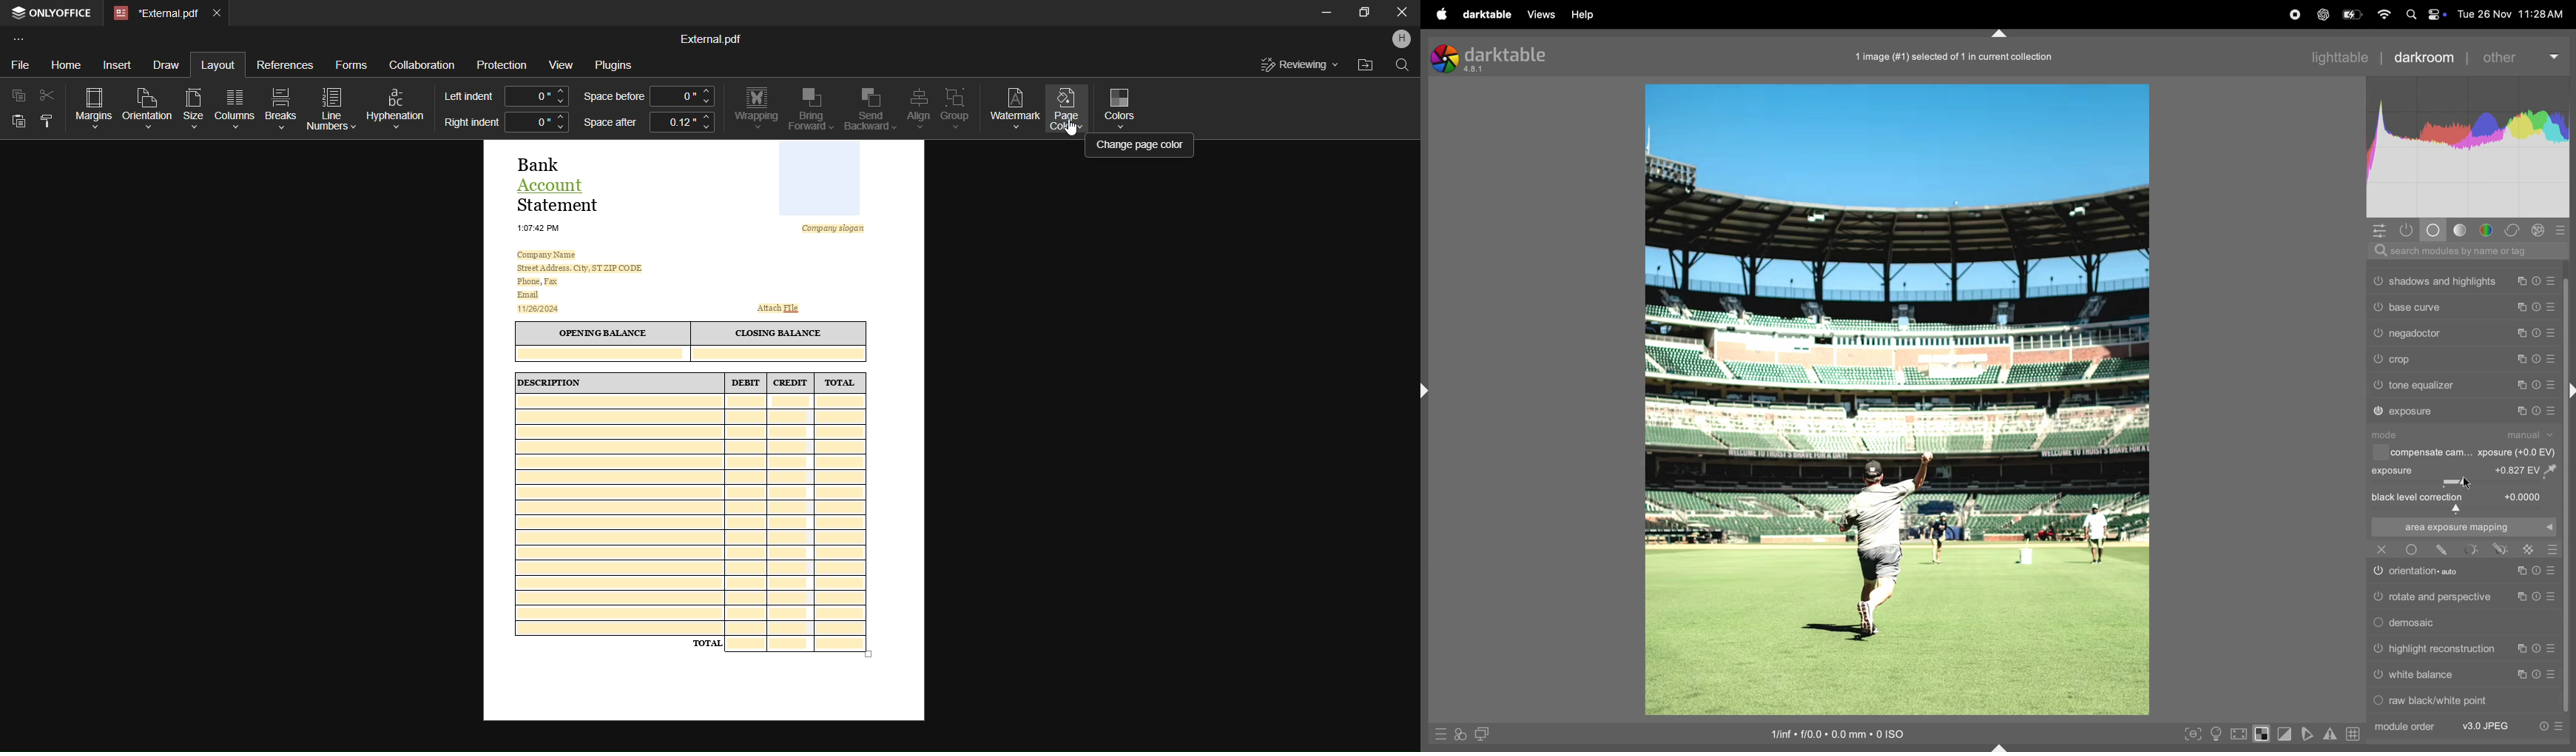  I want to click on reset Presets, so click(2542, 727).